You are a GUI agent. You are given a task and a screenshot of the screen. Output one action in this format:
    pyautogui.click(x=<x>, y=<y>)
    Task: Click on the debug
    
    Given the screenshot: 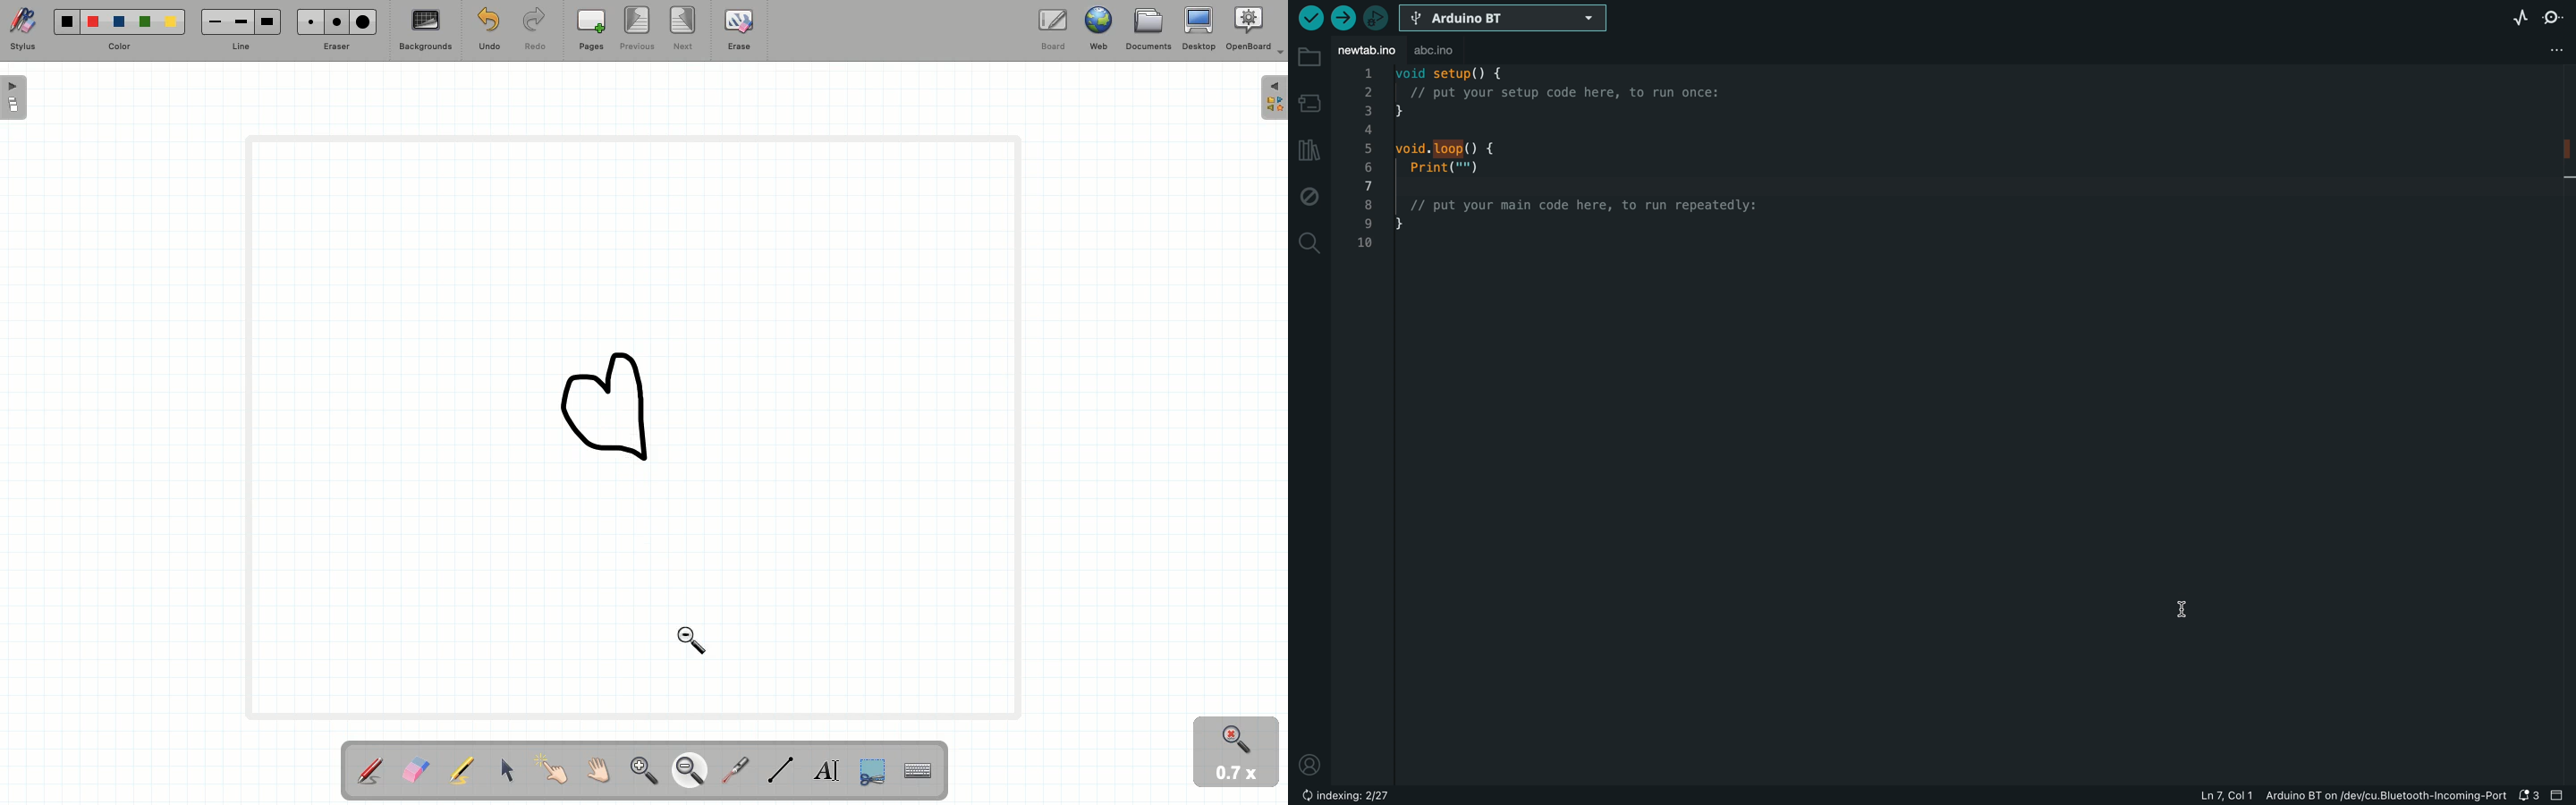 What is the action you would take?
    pyautogui.click(x=1309, y=194)
    